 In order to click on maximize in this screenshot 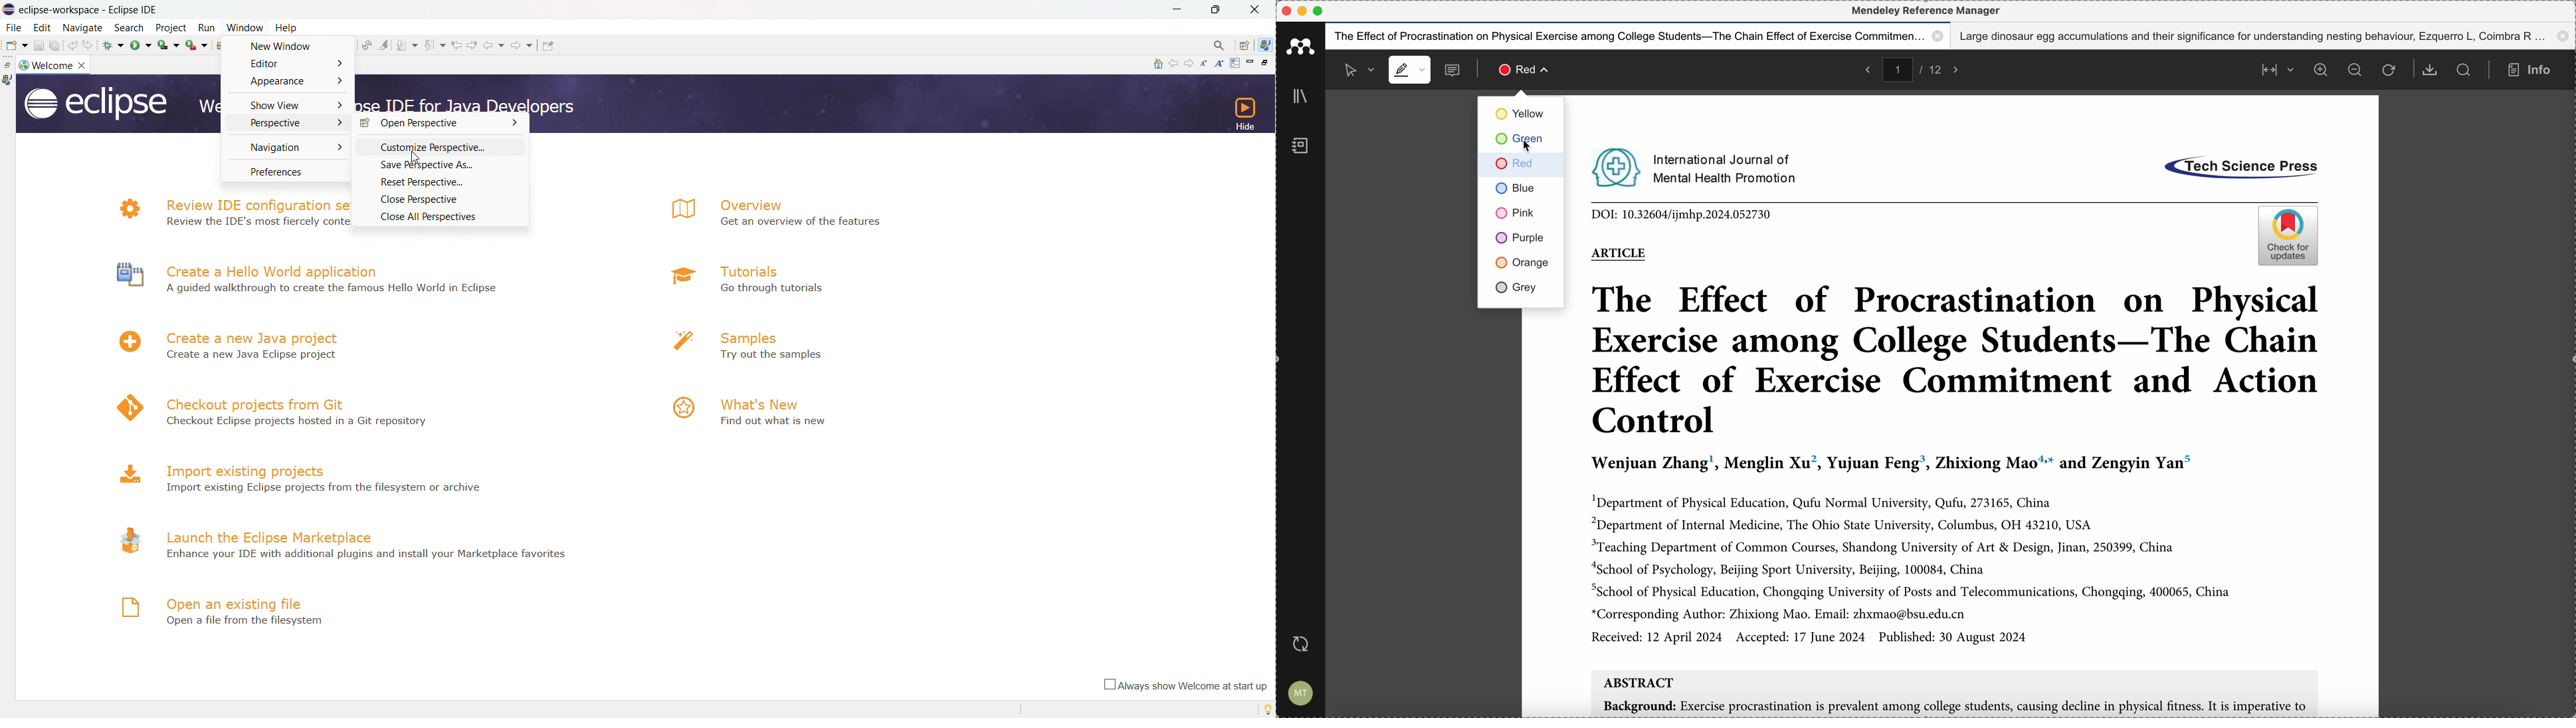, I will do `click(1319, 11)`.